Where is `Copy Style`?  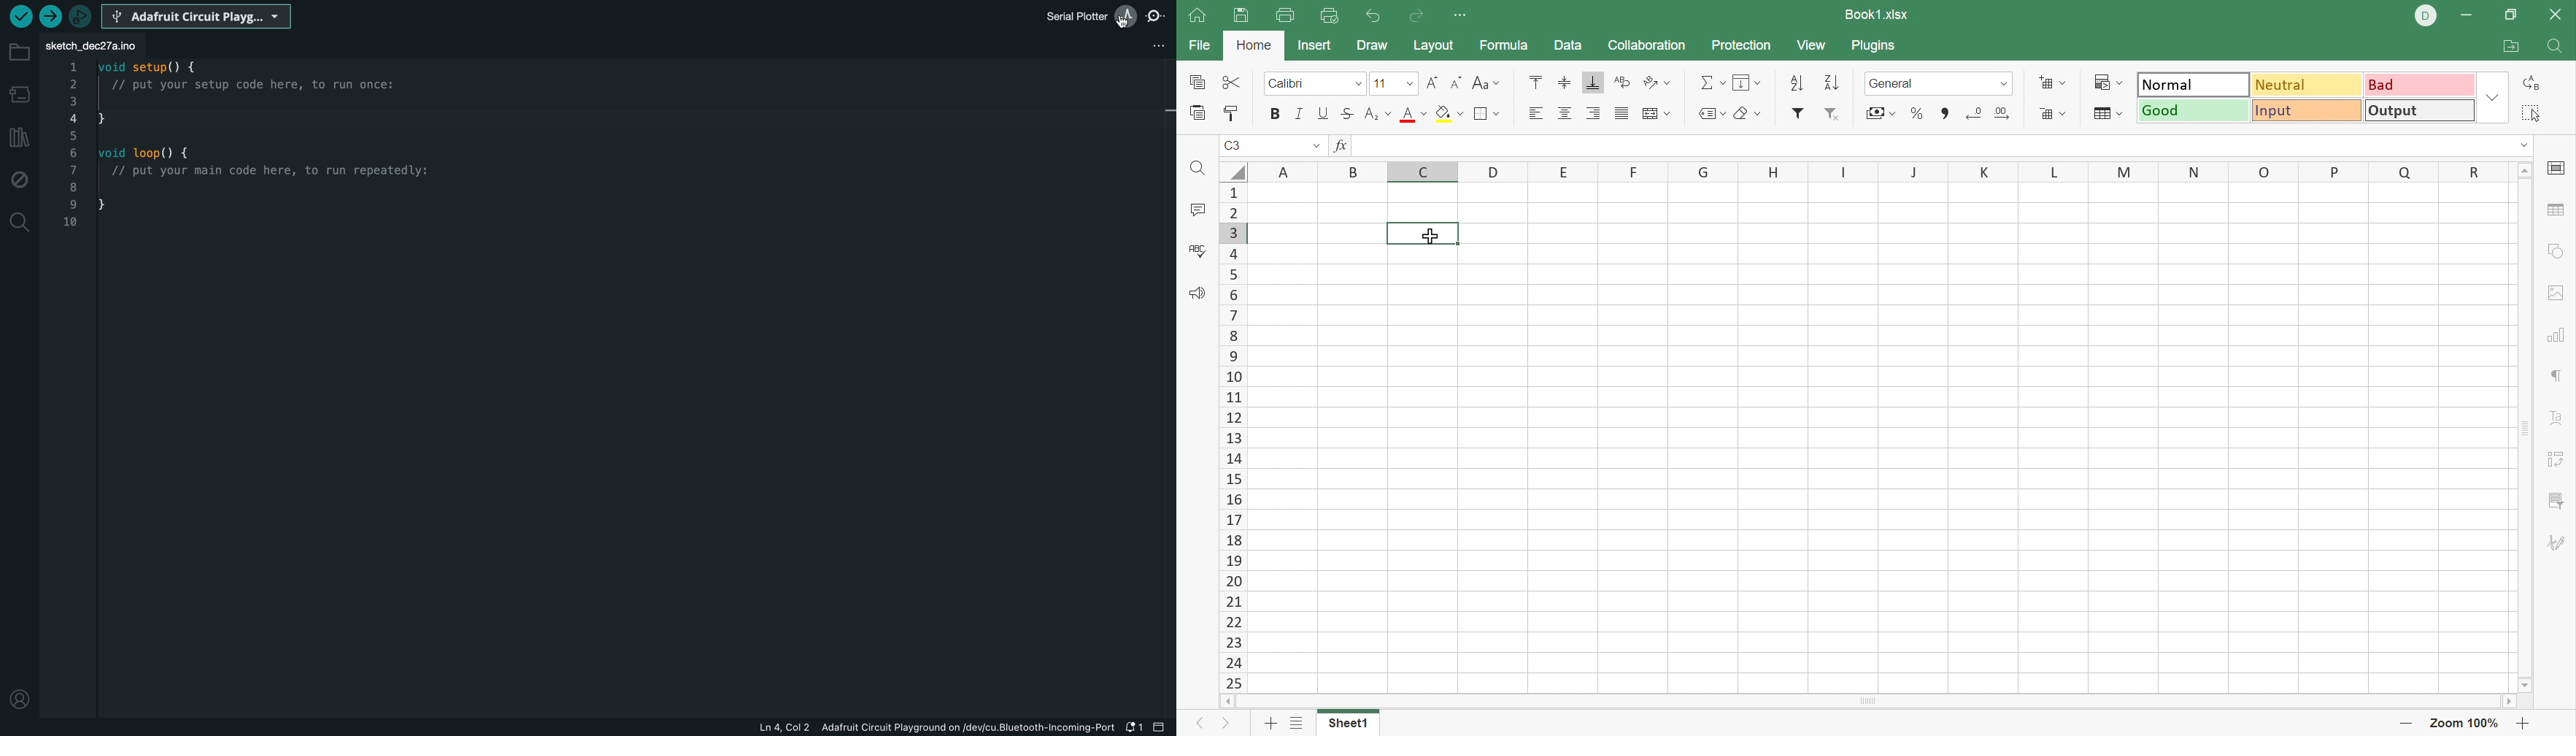 Copy Style is located at coordinates (1232, 114).